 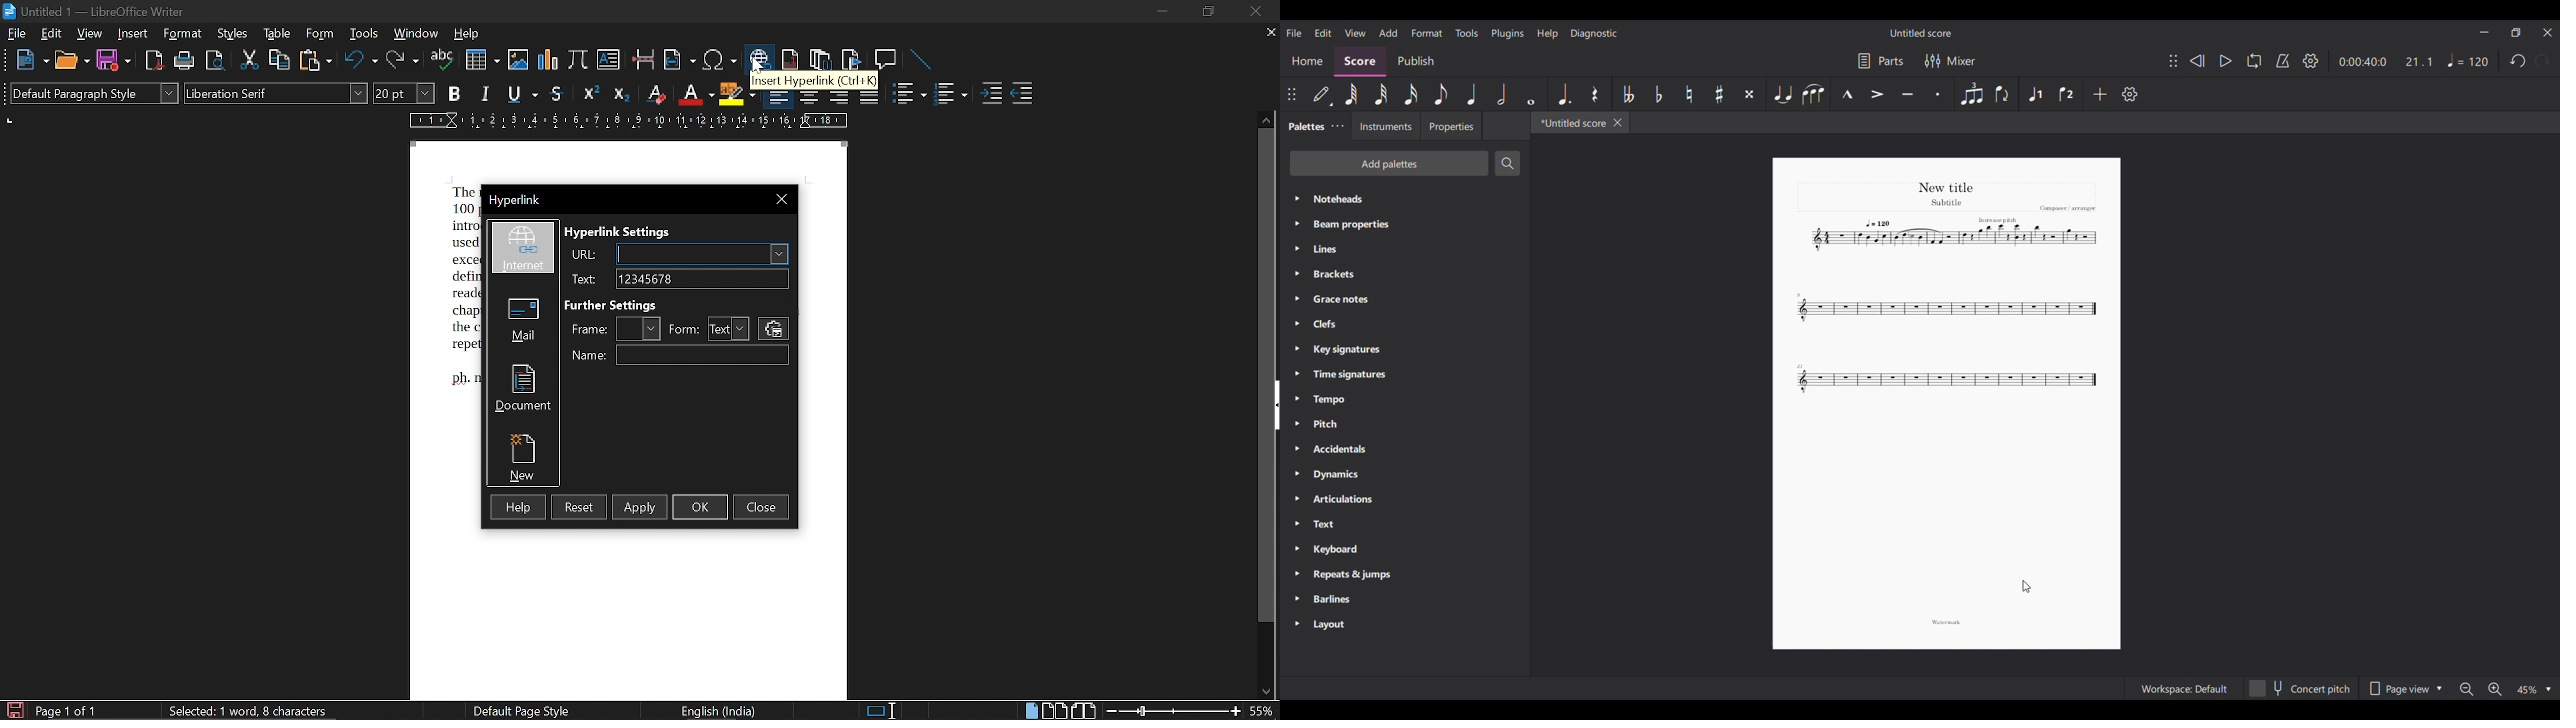 I want to click on Zoom out, so click(x=2466, y=689).